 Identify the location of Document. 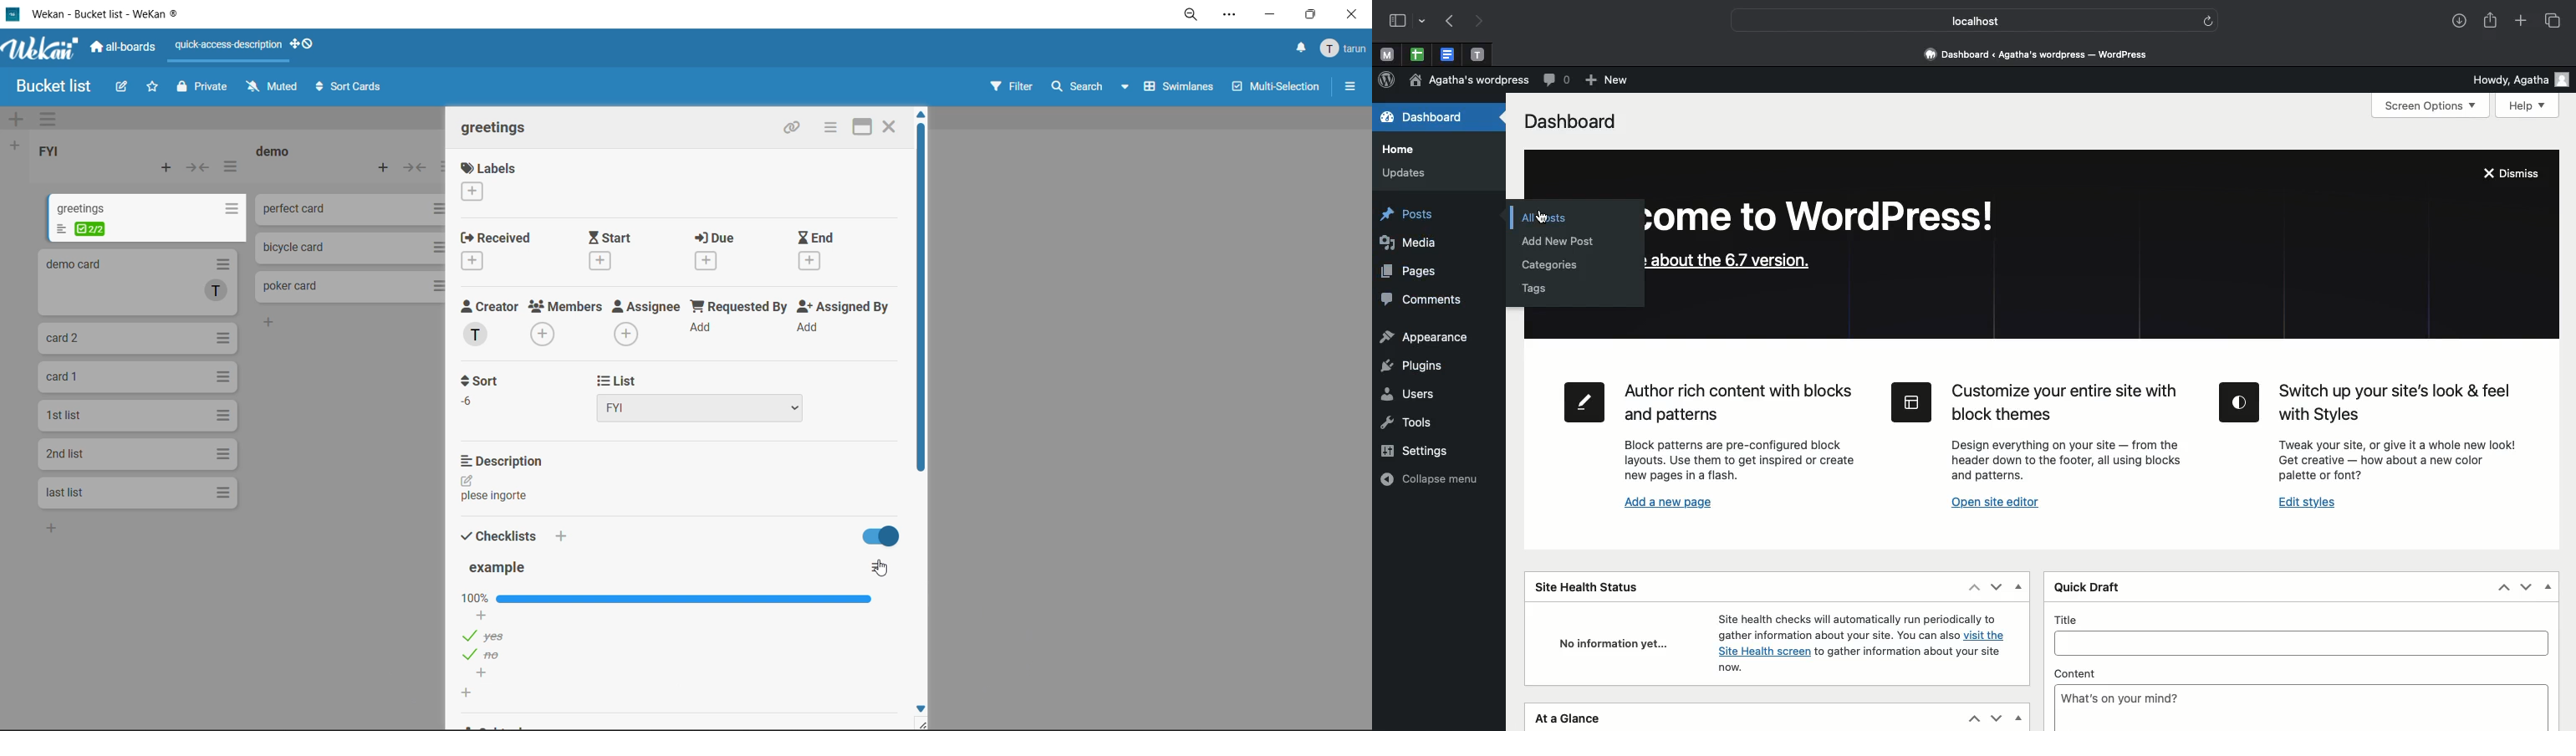
(1447, 55).